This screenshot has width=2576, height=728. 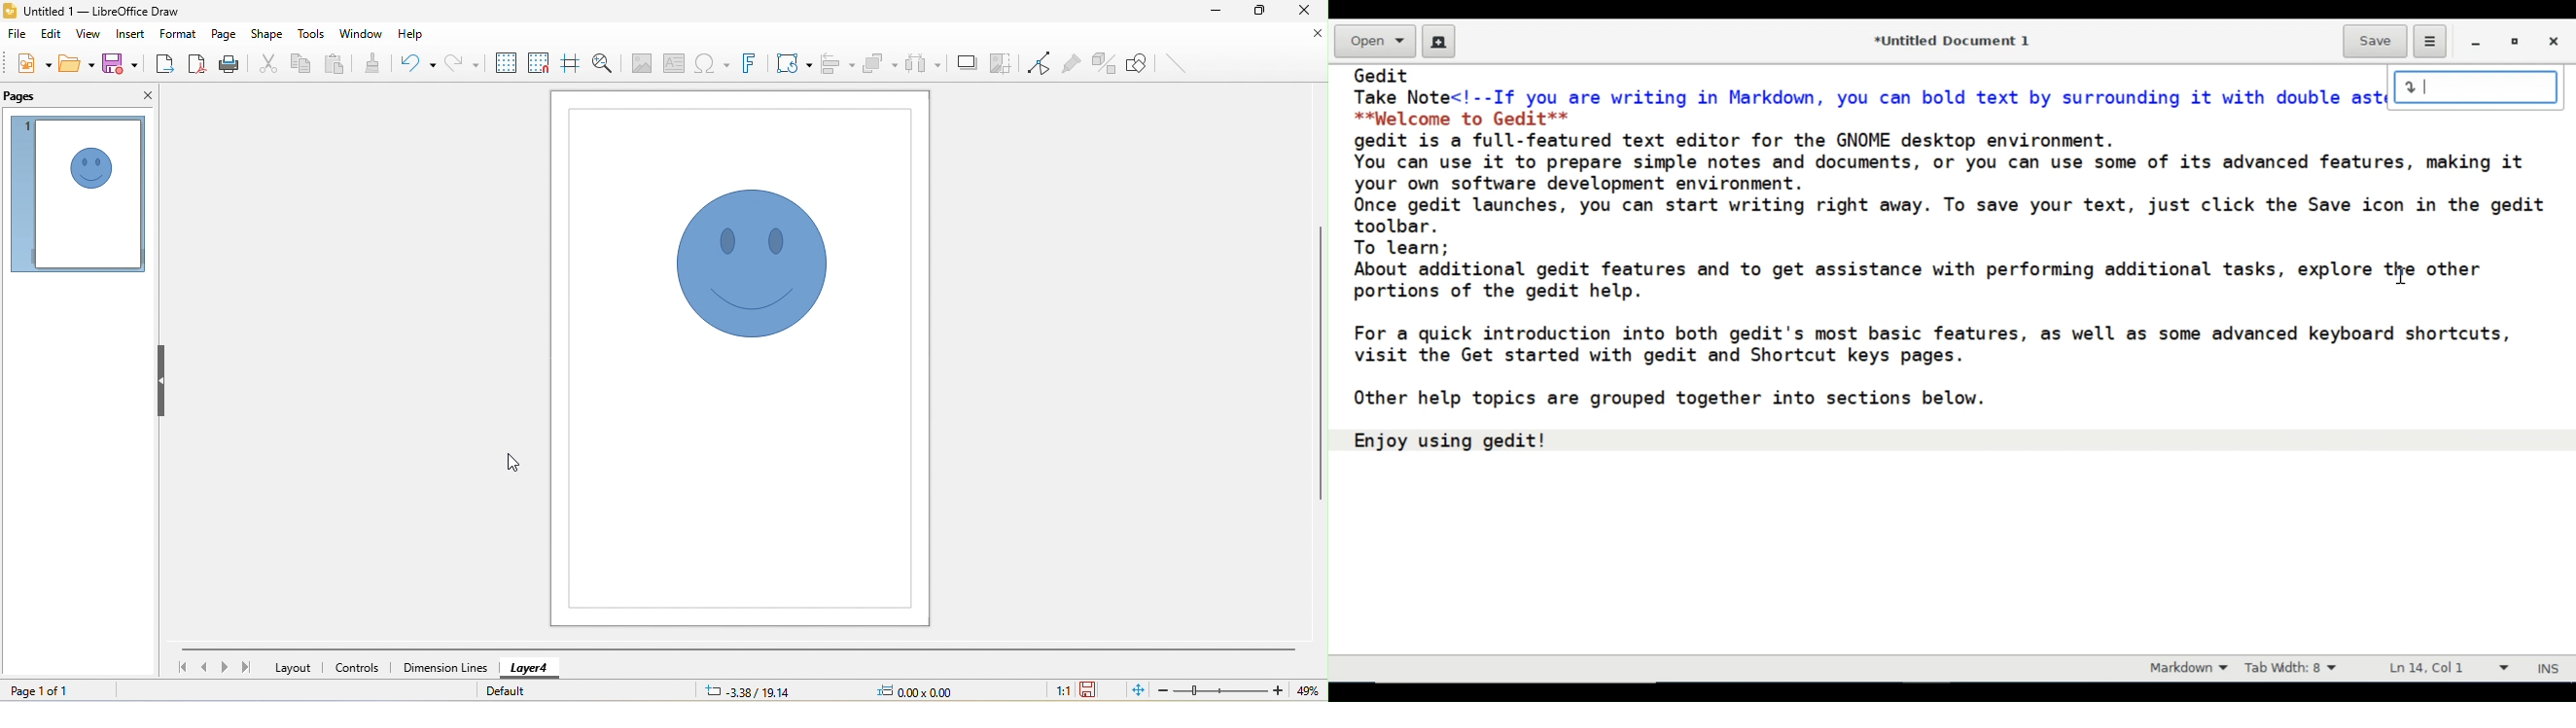 I want to click on tools, so click(x=313, y=34).